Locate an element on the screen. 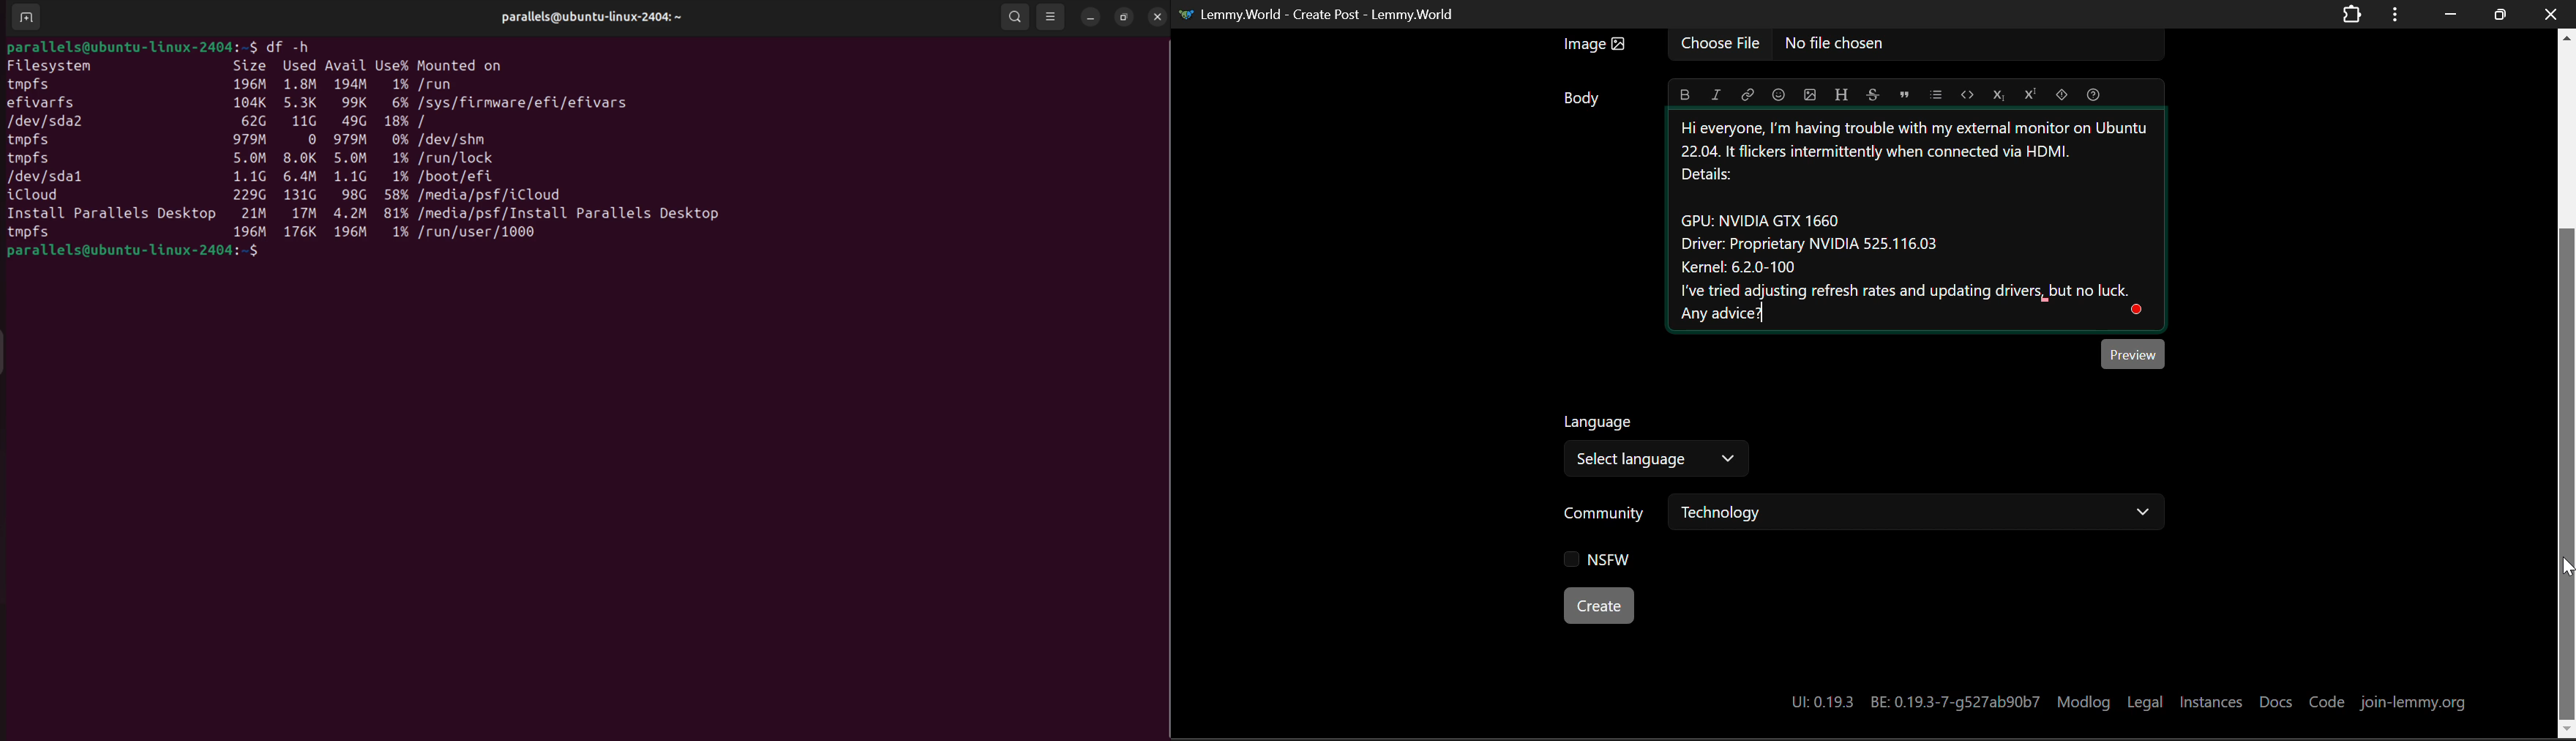  sys/firmware/efi/efivars is located at coordinates (522, 103).